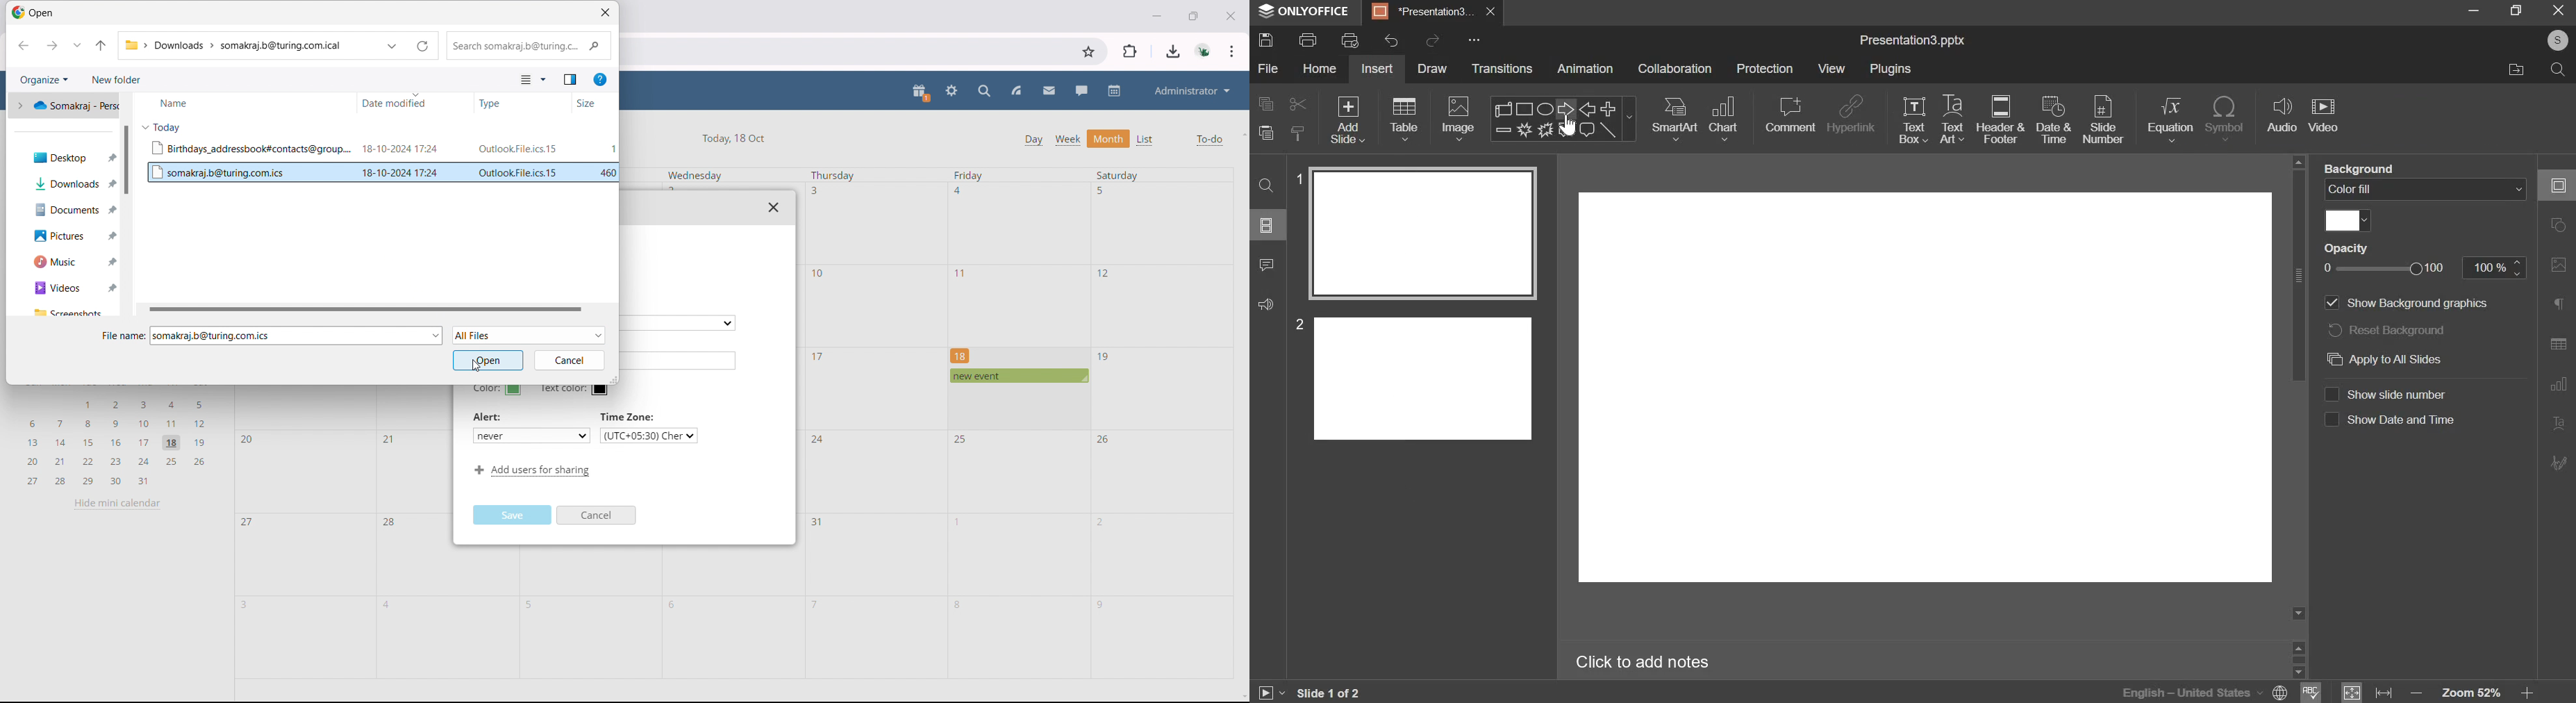 Image resolution: width=2576 pixels, height=728 pixels. What do you see at coordinates (735, 137) in the screenshot?
I see `Today, 18 Oct` at bounding box center [735, 137].